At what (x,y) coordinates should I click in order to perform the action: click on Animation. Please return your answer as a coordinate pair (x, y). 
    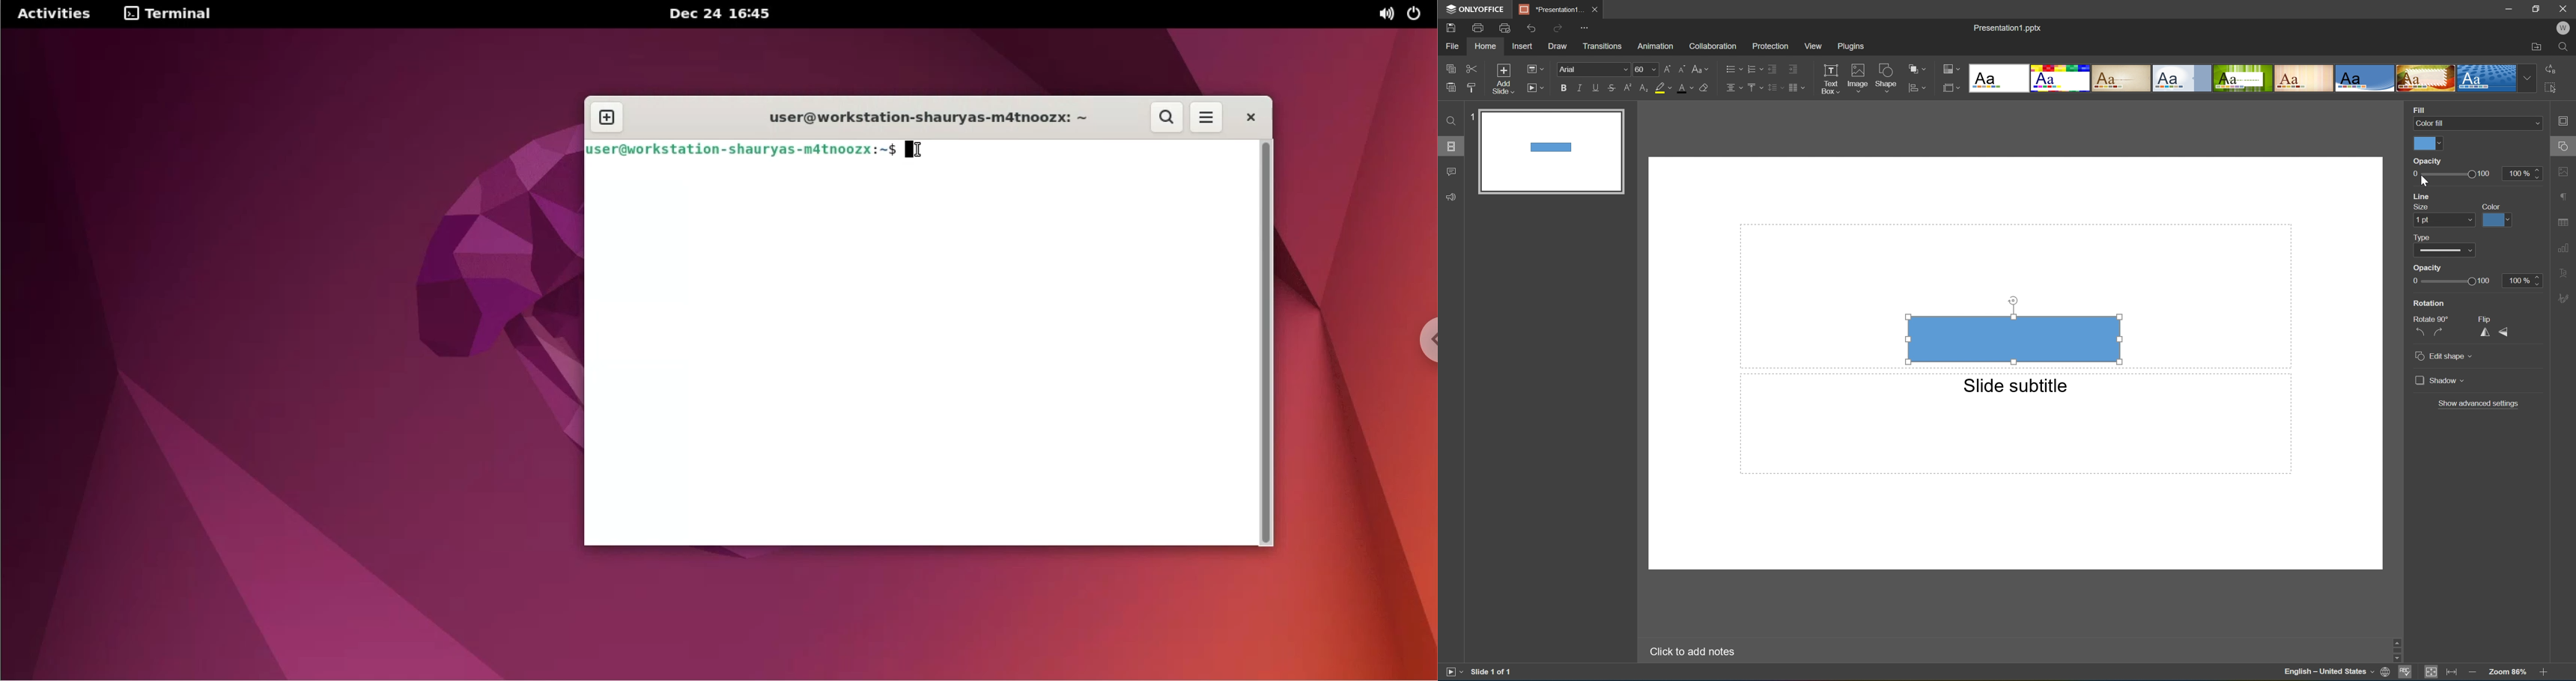
    Looking at the image, I should click on (1657, 47).